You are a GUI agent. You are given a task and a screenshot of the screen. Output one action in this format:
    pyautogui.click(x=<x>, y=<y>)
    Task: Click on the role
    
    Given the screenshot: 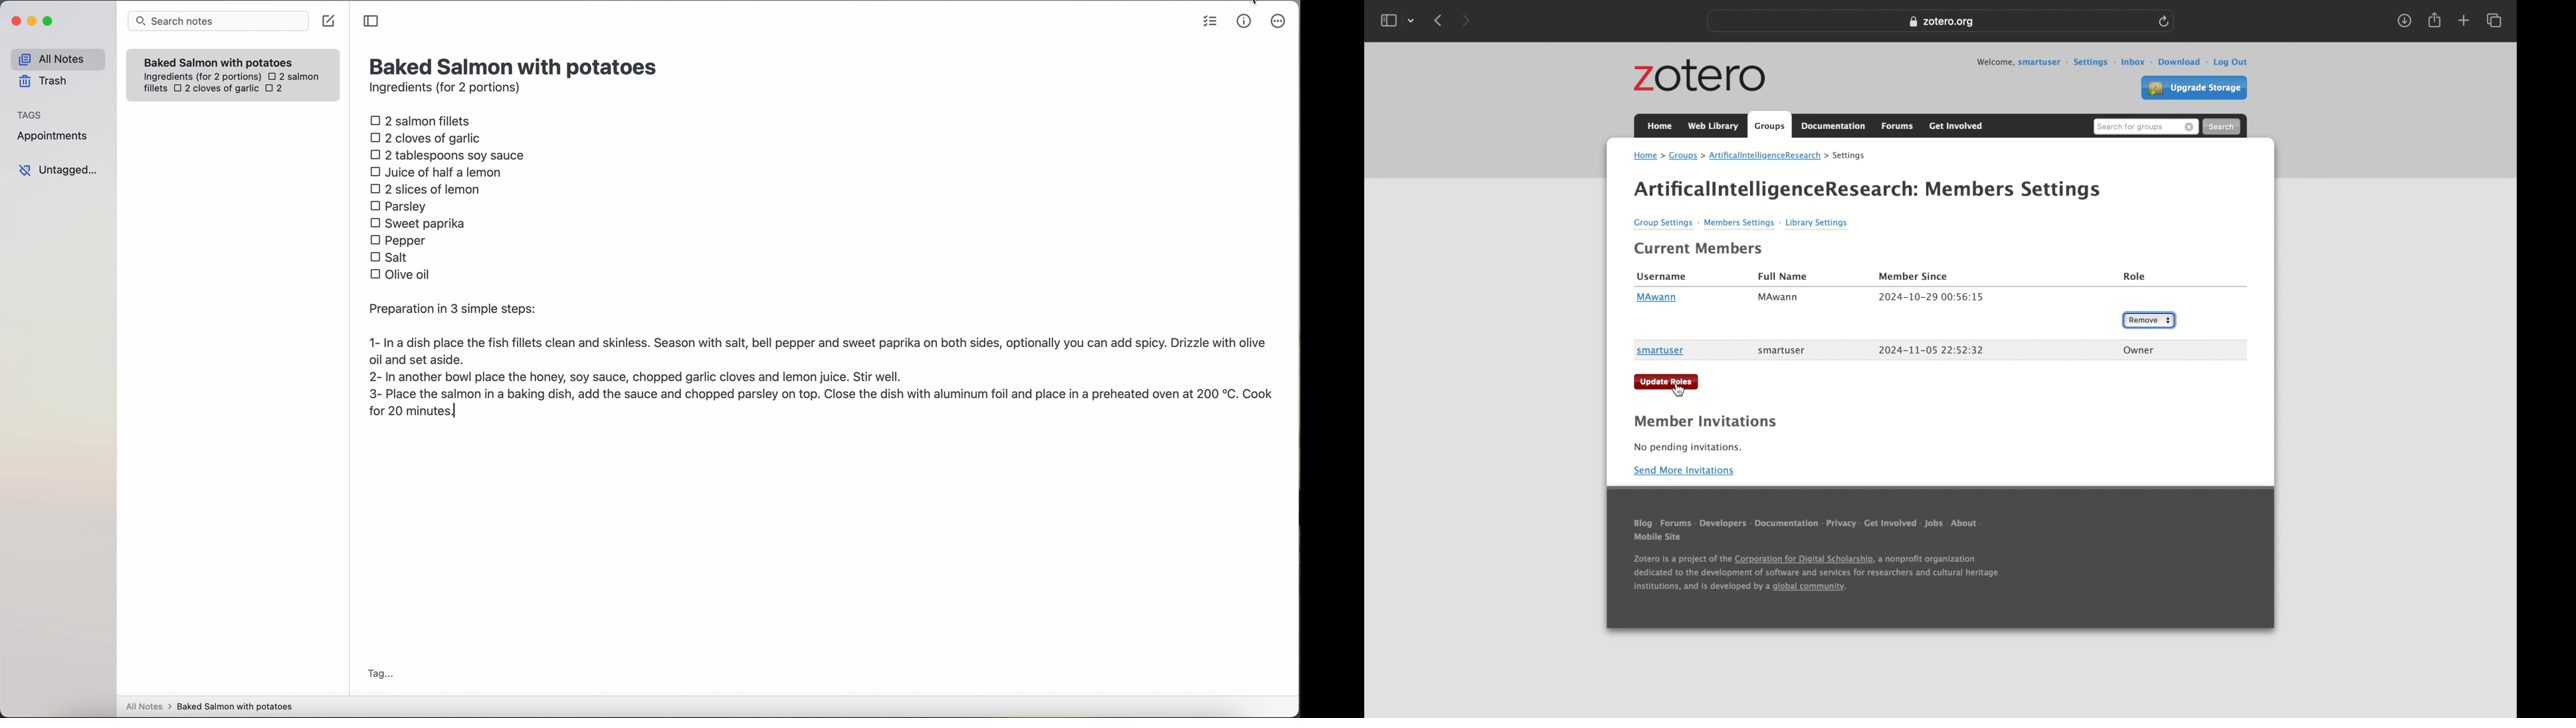 What is the action you would take?
    pyautogui.click(x=2135, y=277)
    